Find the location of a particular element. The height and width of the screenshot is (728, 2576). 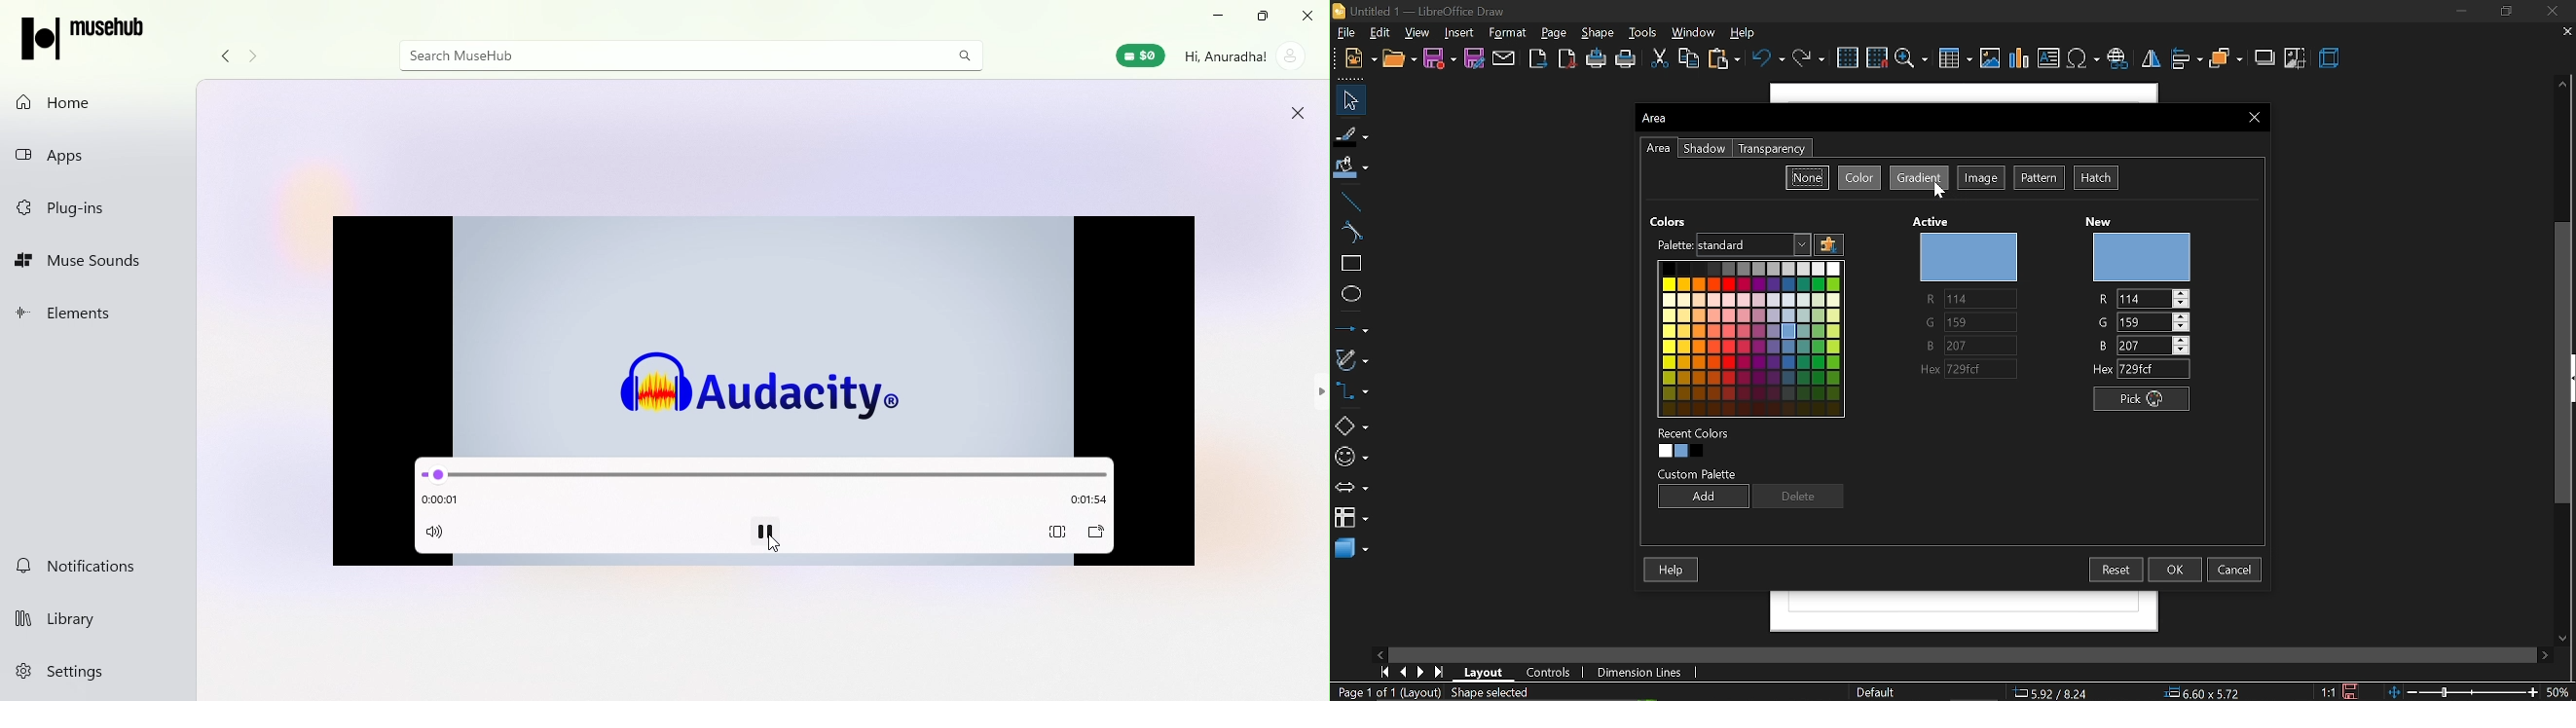

Elements is located at coordinates (98, 315).